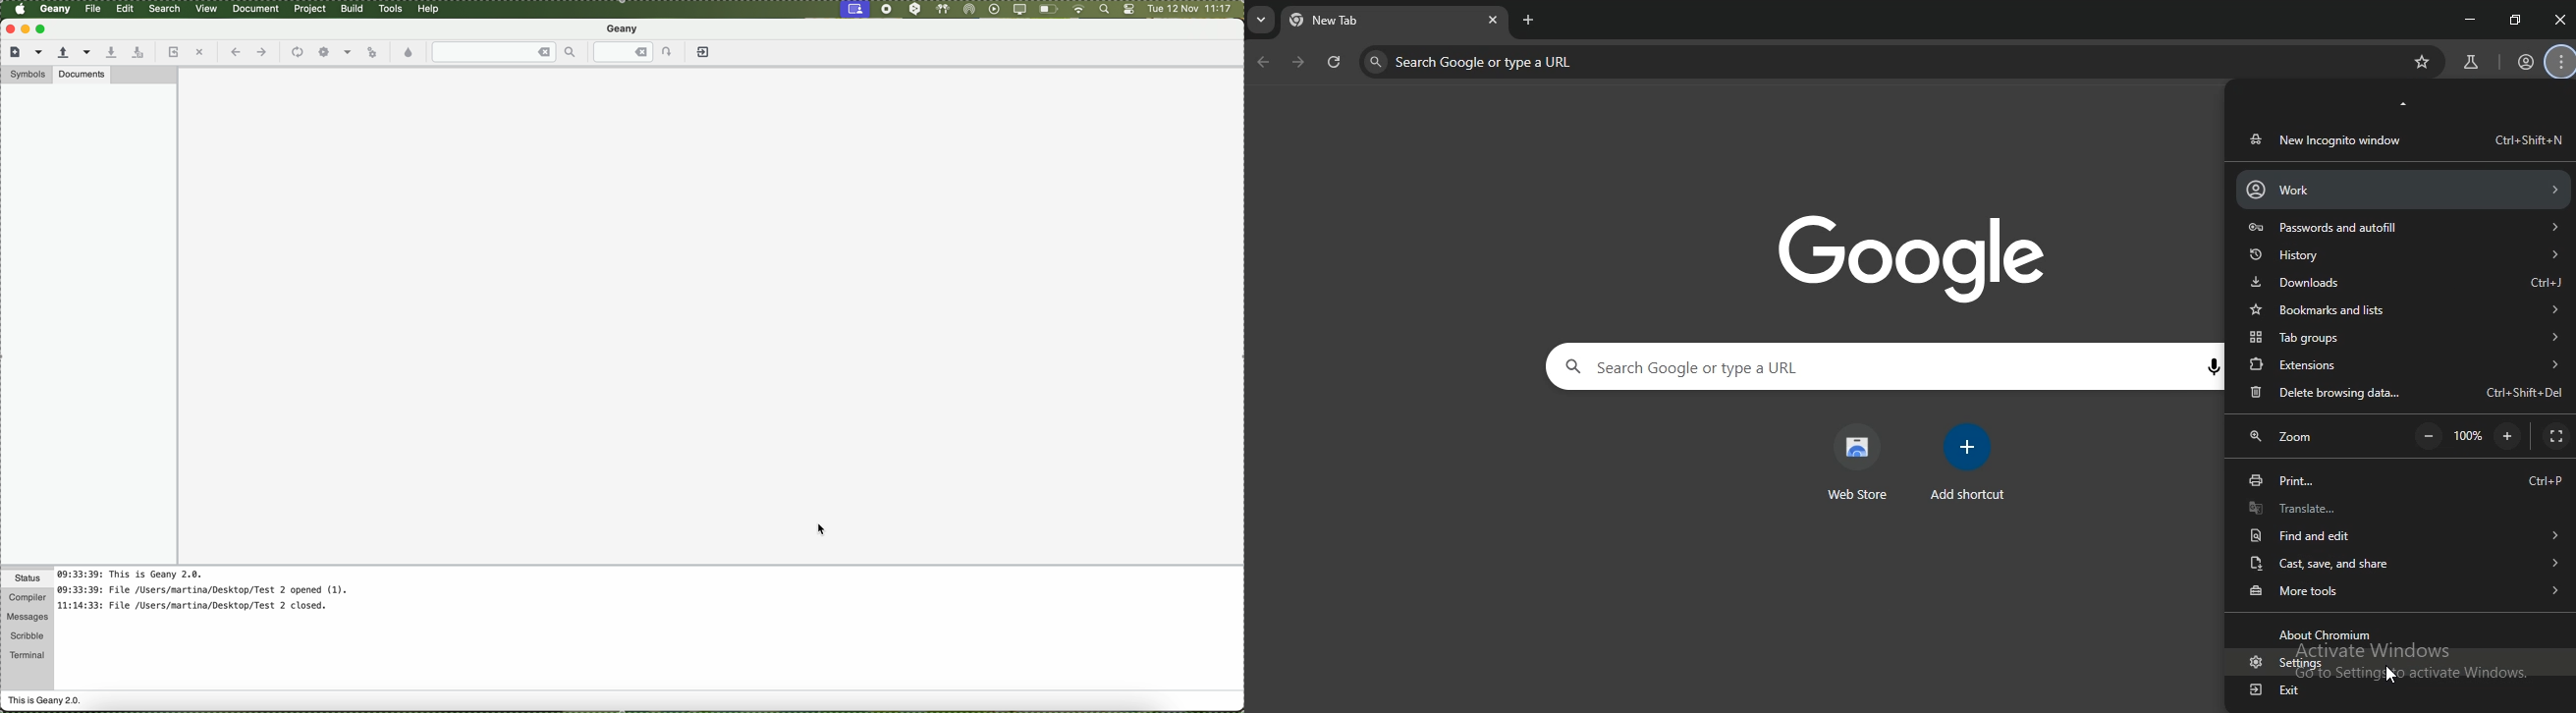 Image resolution: width=2576 pixels, height=728 pixels. Describe the element at coordinates (2401, 189) in the screenshot. I see `account` at that location.